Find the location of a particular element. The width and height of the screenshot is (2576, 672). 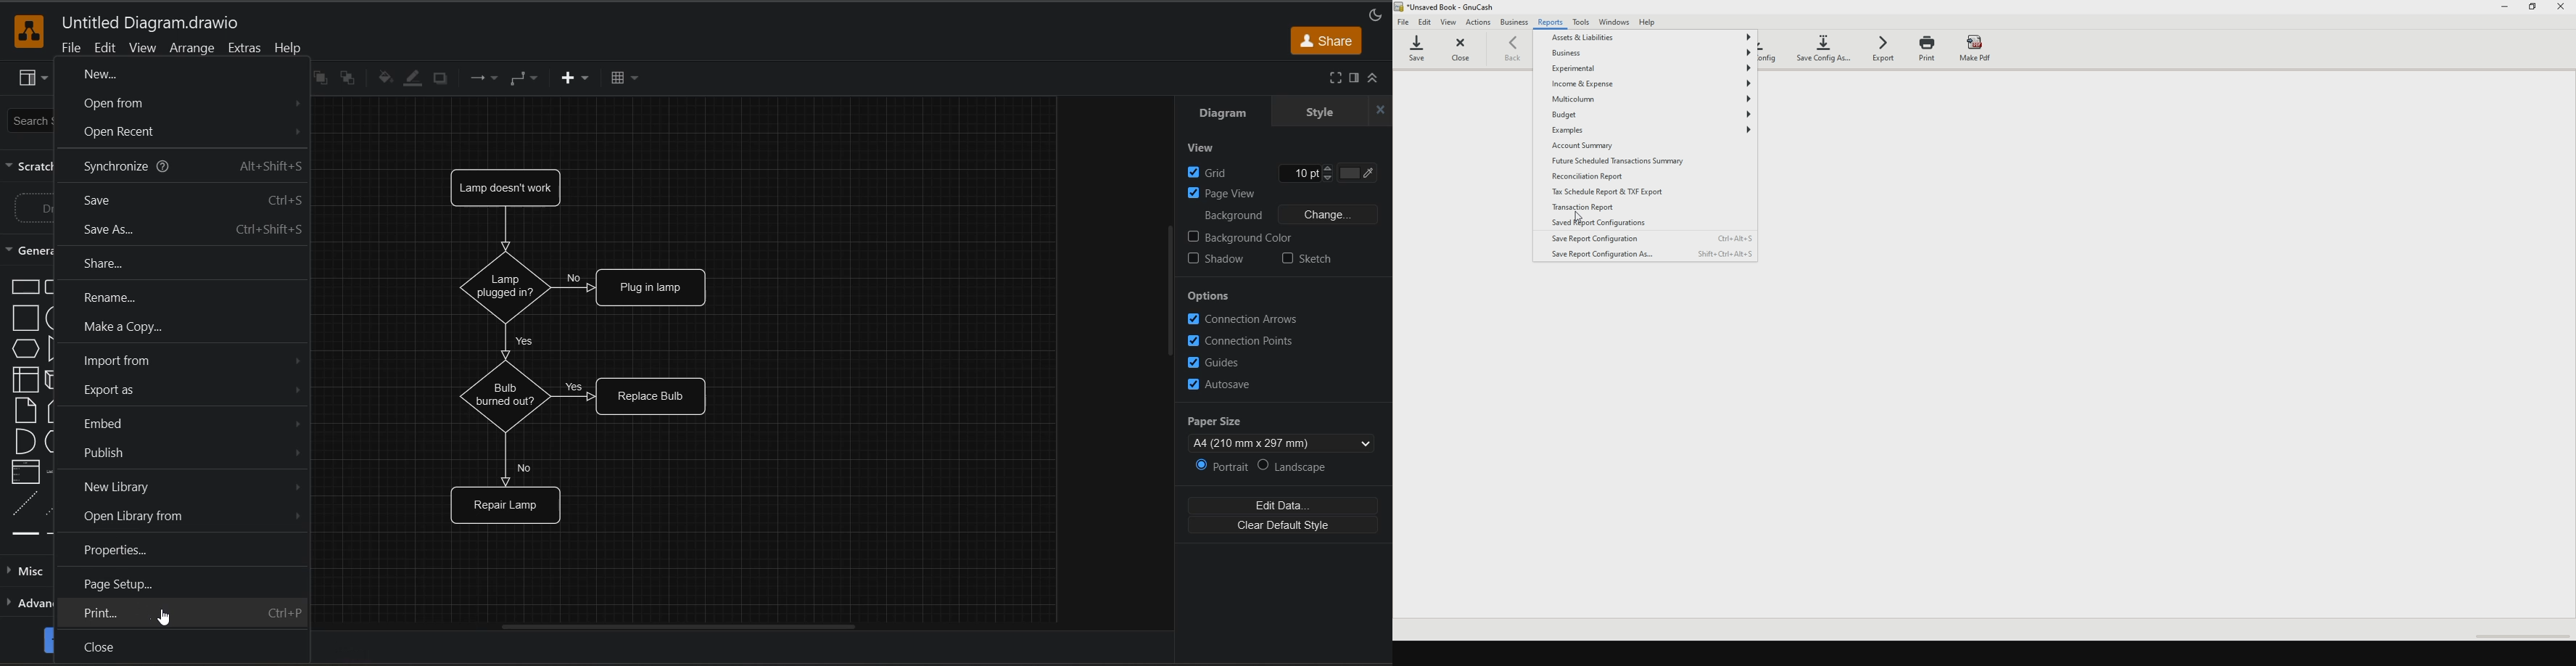

save report configuration as is located at coordinates (1646, 255).